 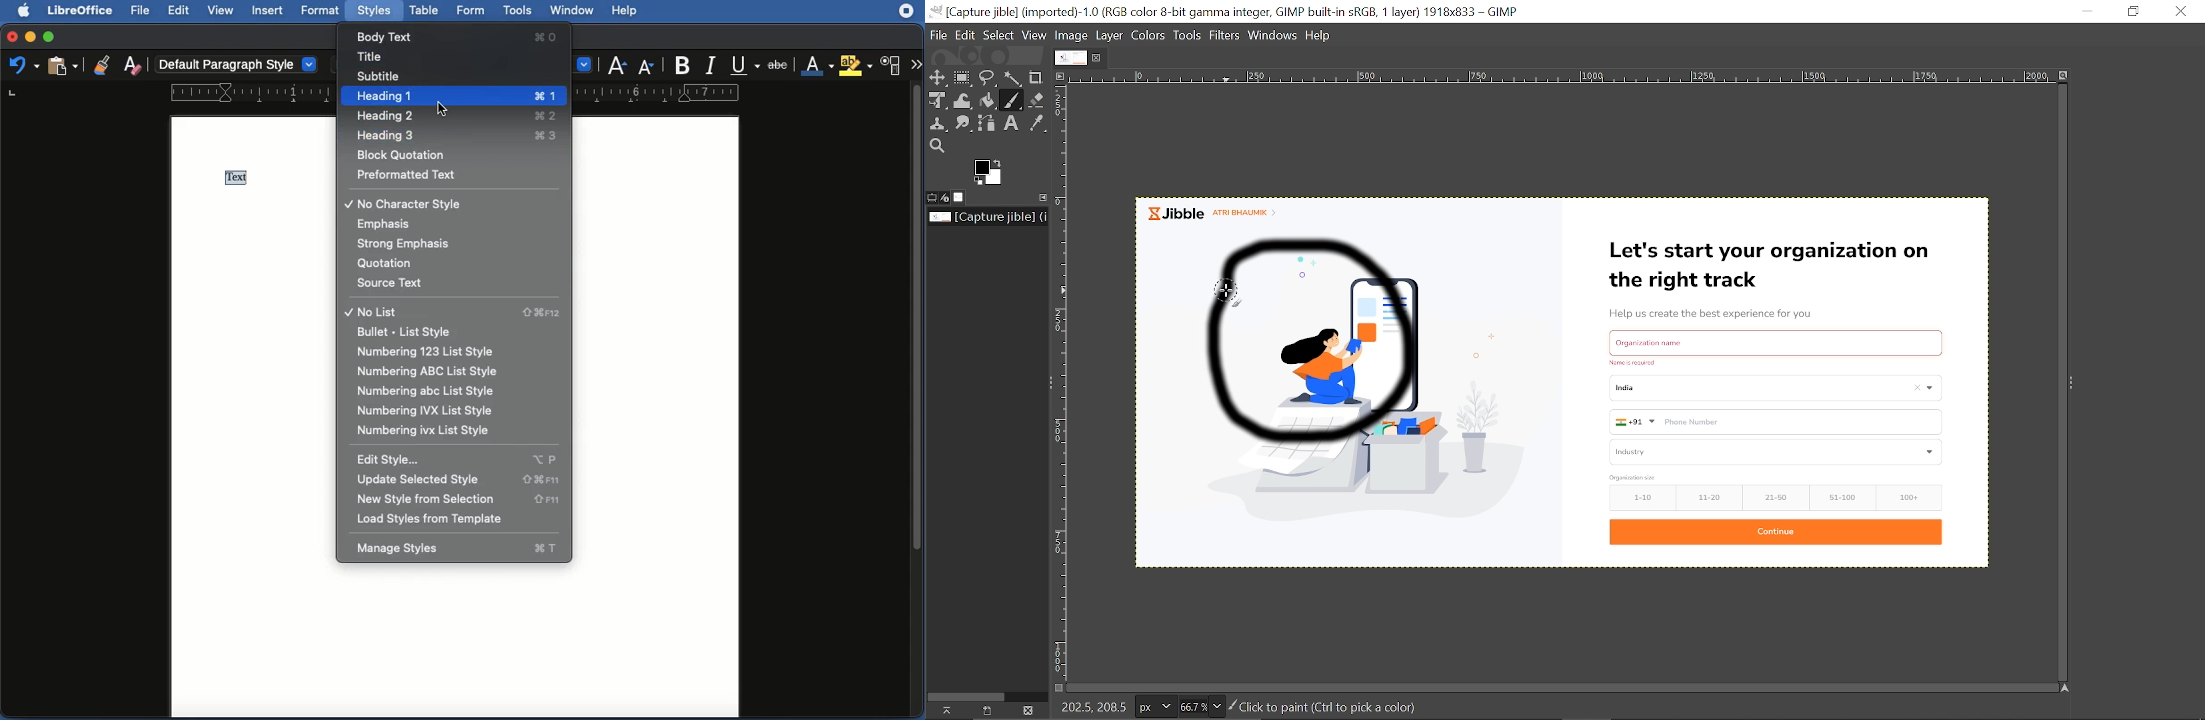 What do you see at coordinates (454, 313) in the screenshot?
I see `No list` at bounding box center [454, 313].